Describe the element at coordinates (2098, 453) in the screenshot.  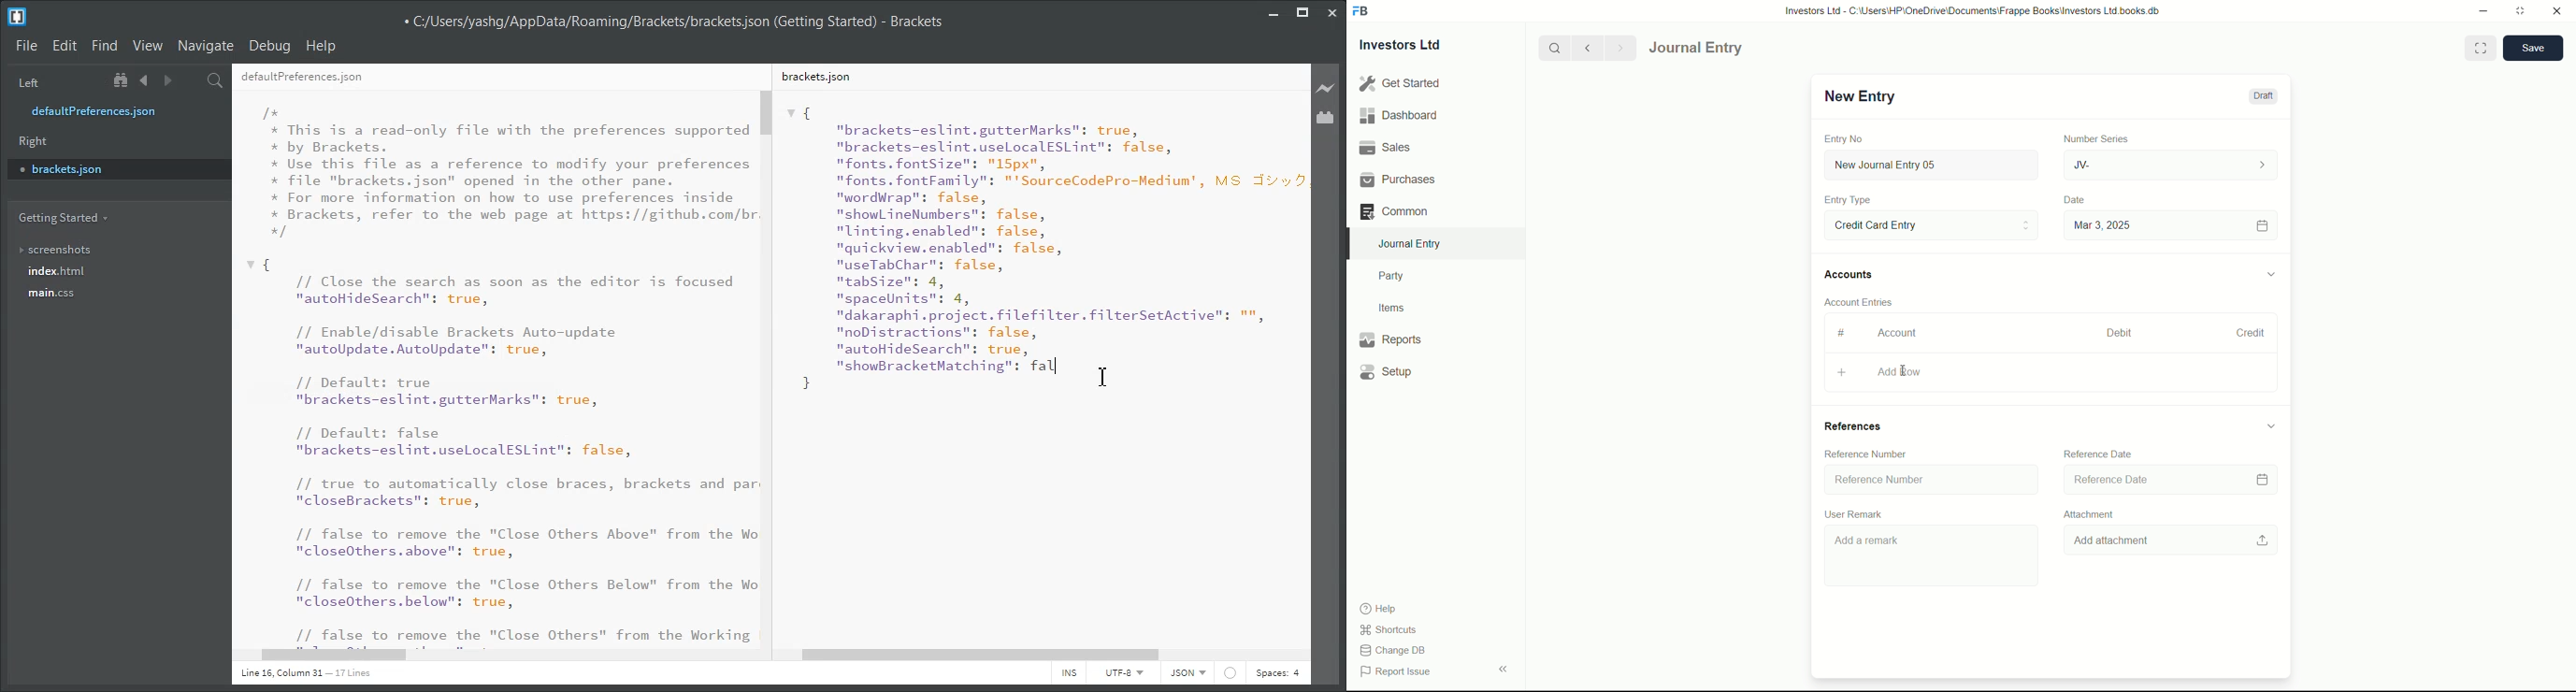
I see `Reference Date` at that location.